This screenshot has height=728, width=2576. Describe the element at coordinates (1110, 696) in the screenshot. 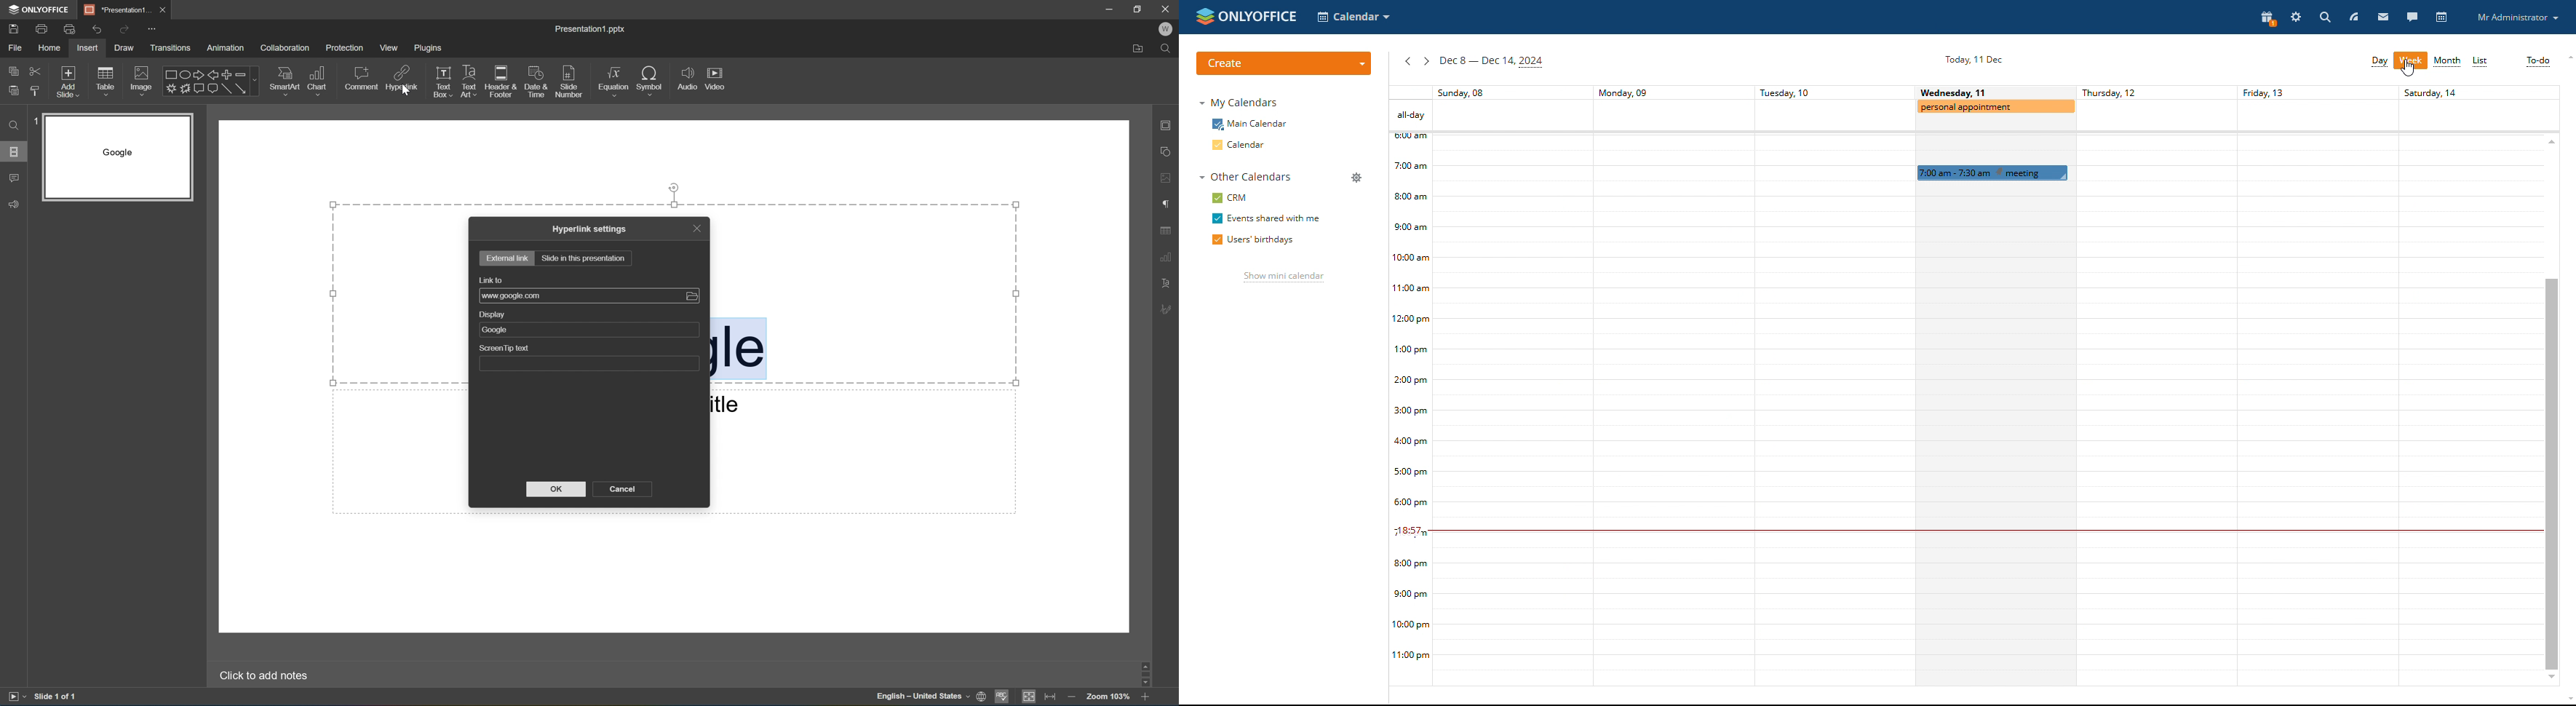

I see `Zoom 103%` at that location.